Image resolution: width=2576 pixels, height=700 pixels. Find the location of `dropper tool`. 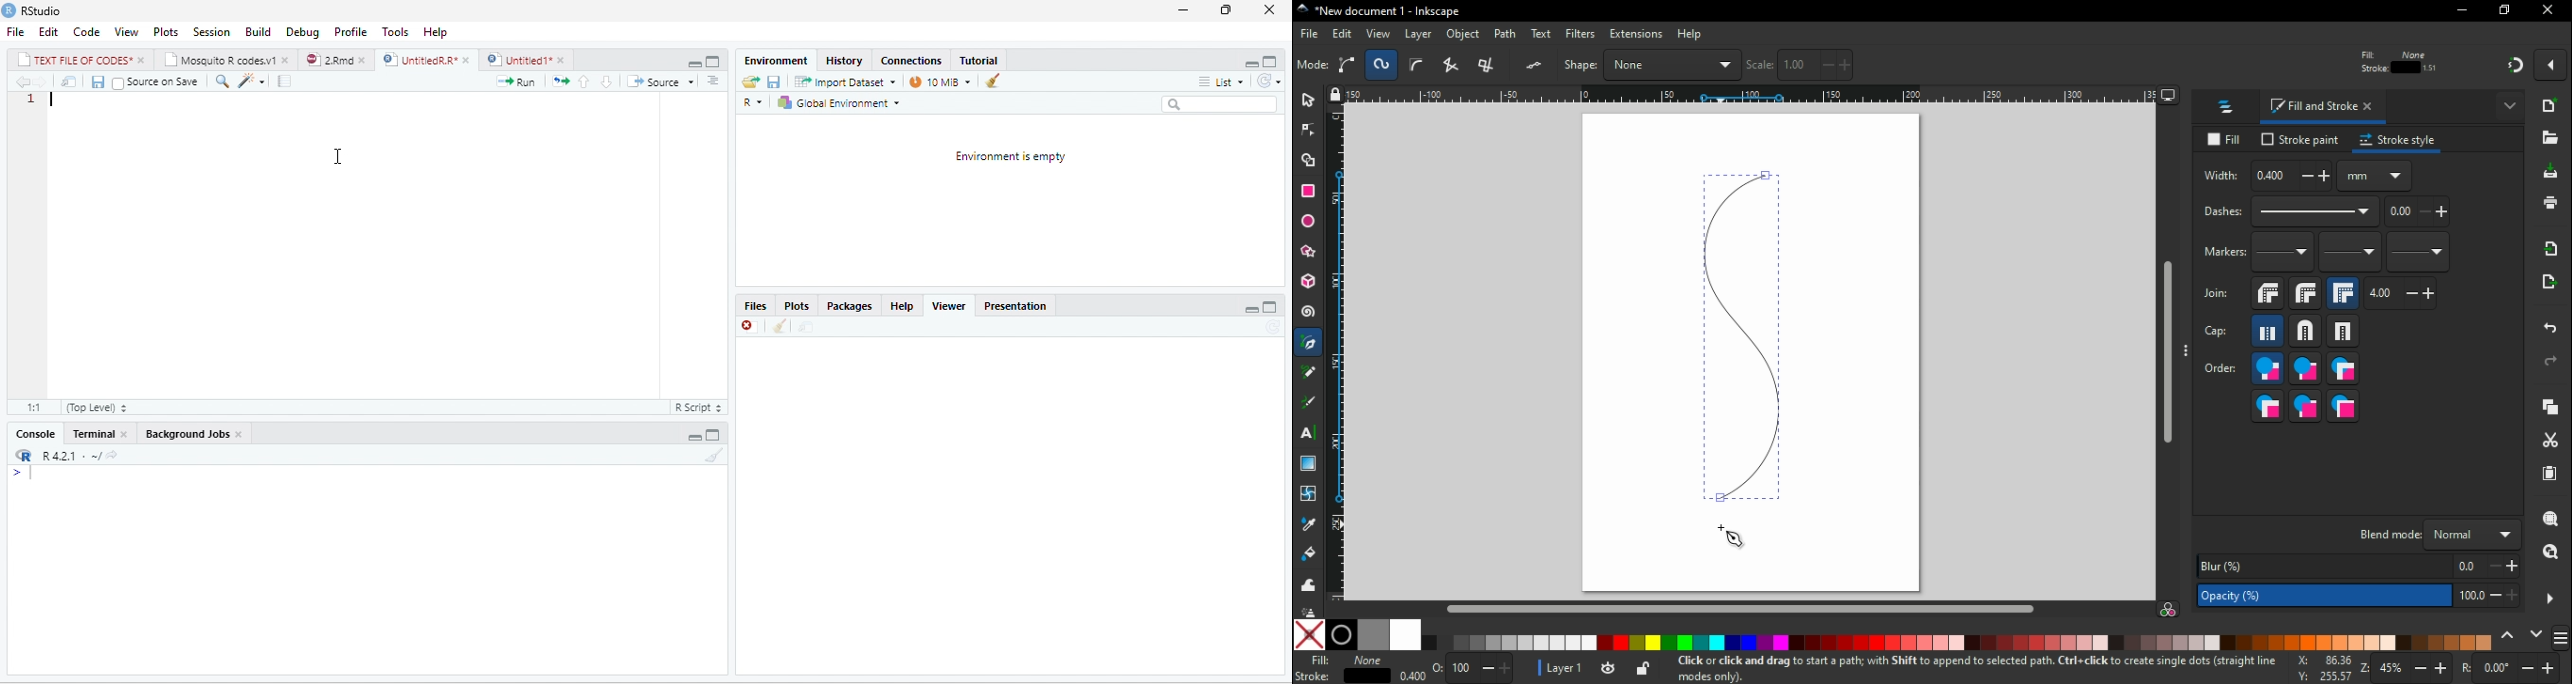

dropper tool is located at coordinates (1306, 524).